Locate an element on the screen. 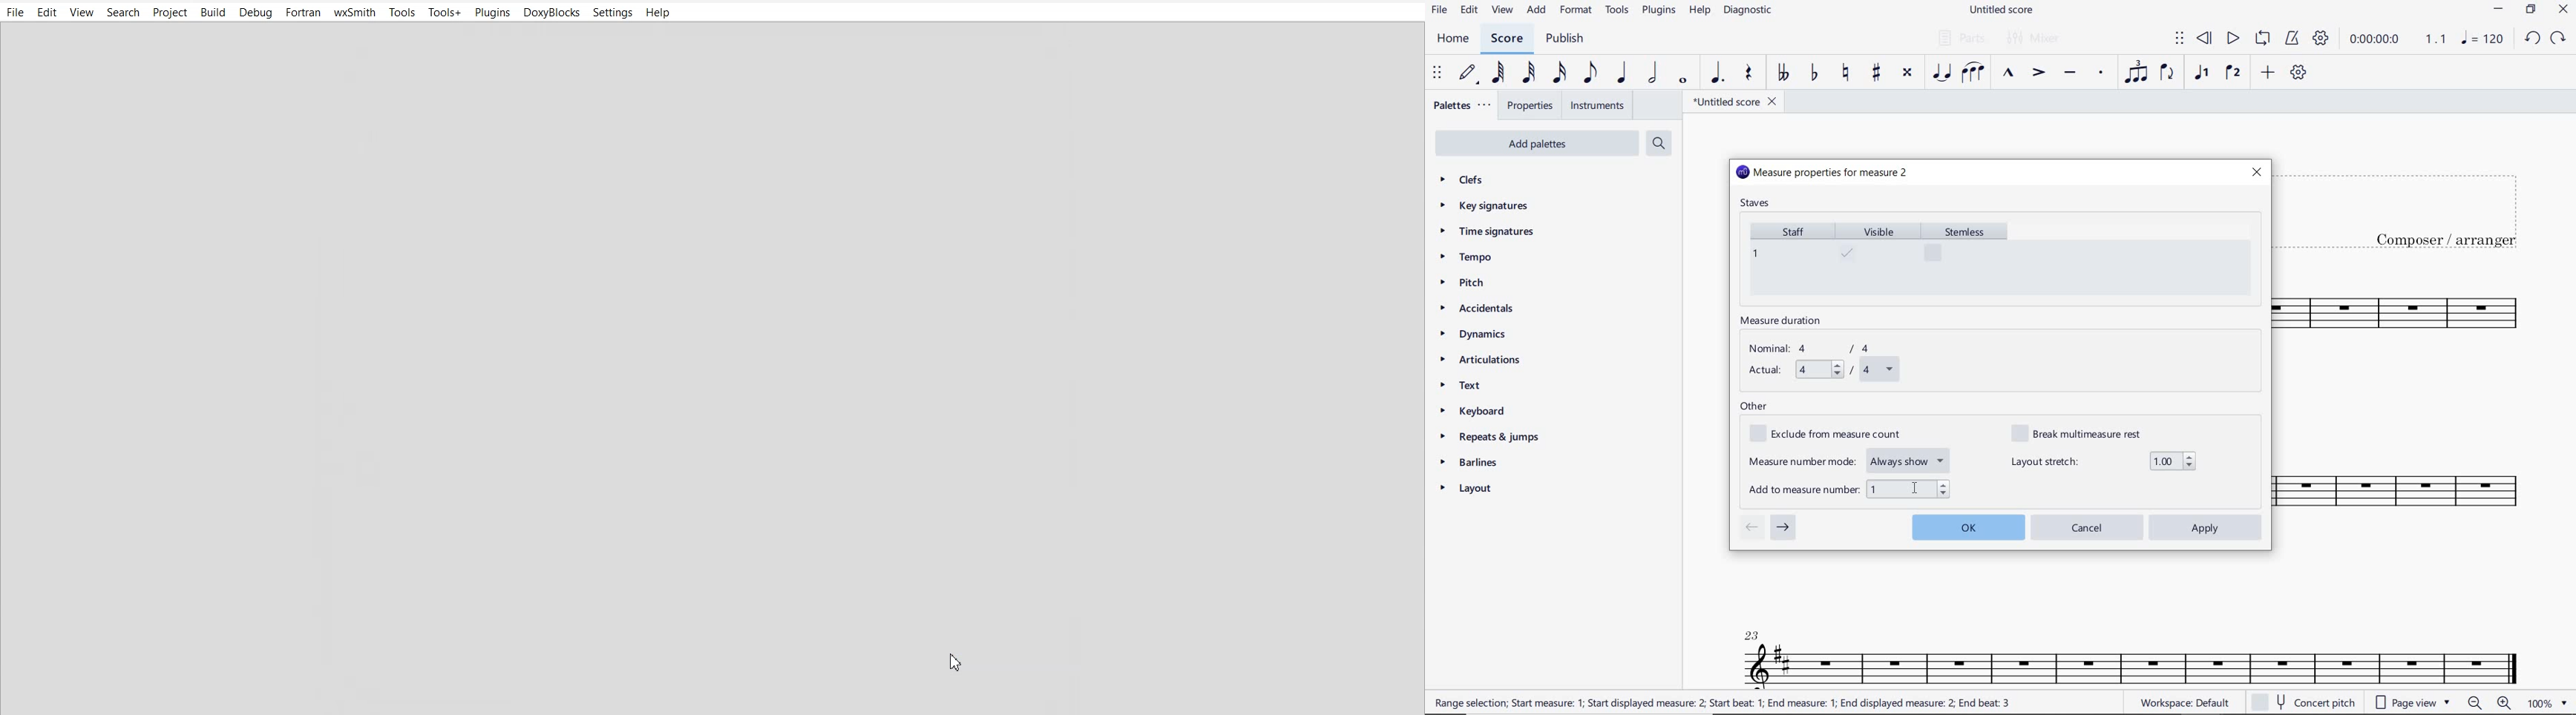 Image resolution: width=2576 pixels, height=728 pixels. TOGGLE FLAT is located at coordinates (1815, 74).